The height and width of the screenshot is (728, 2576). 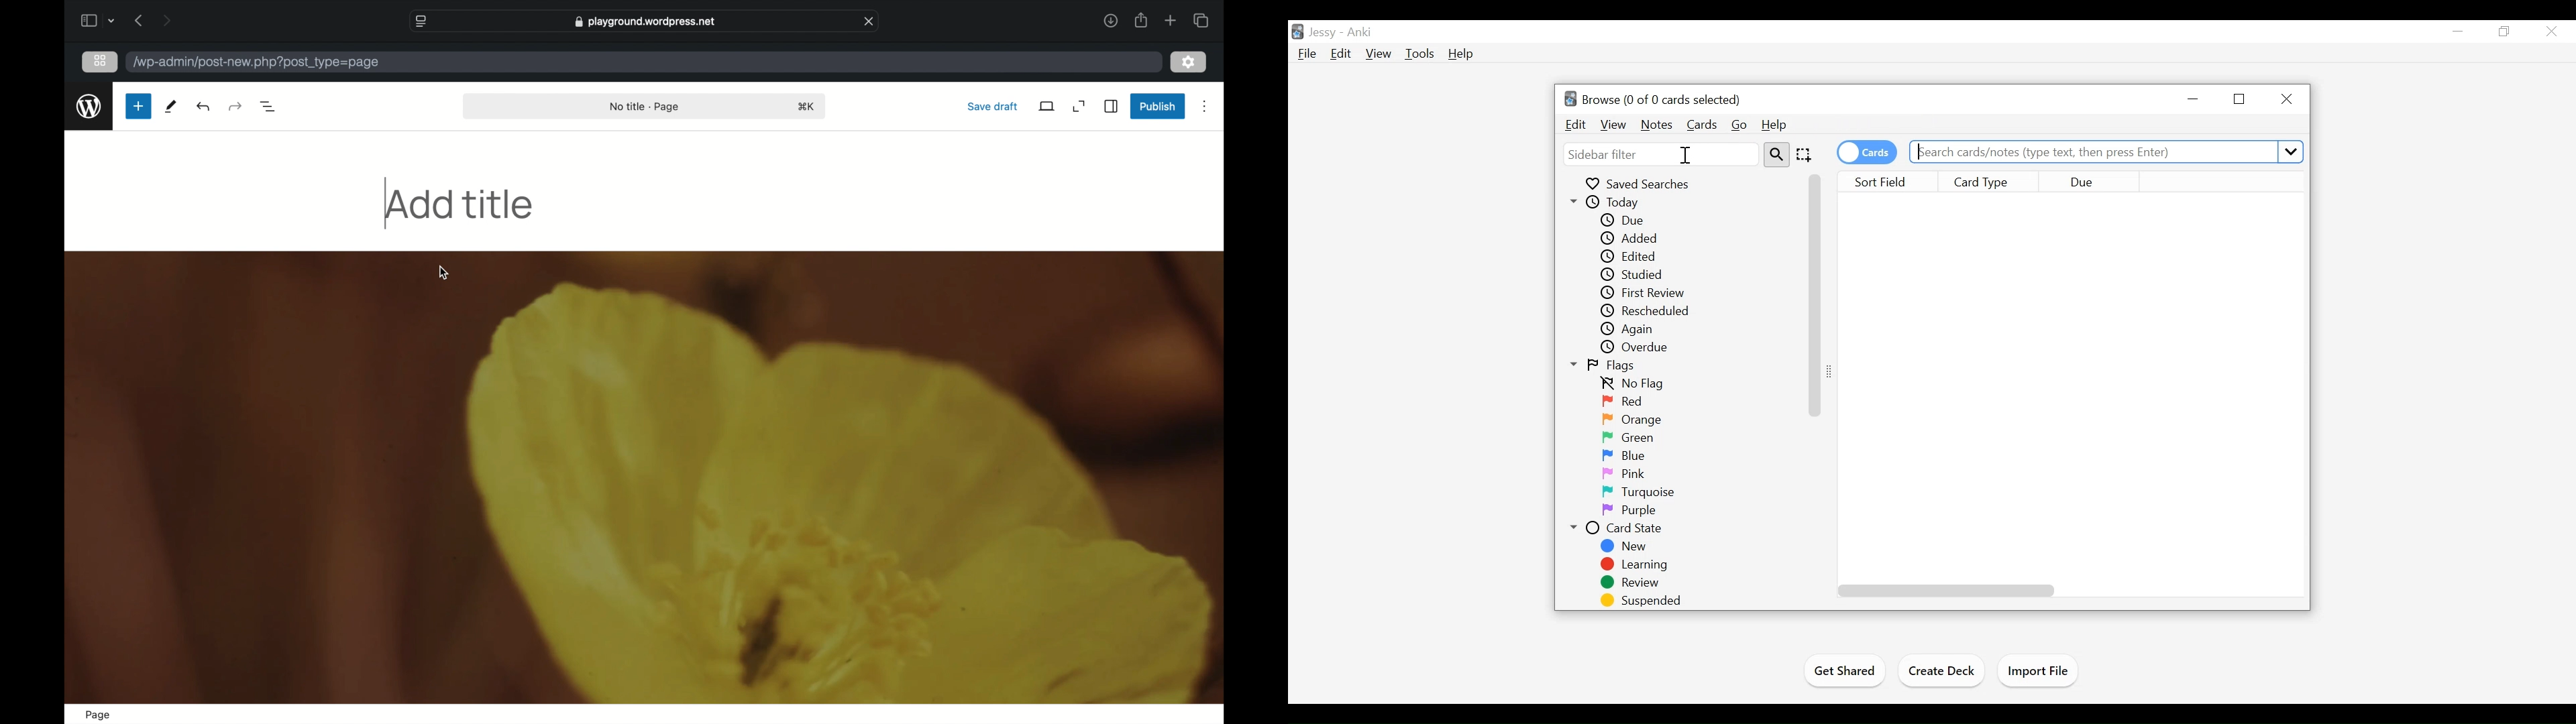 I want to click on tools, so click(x=172, y=107).